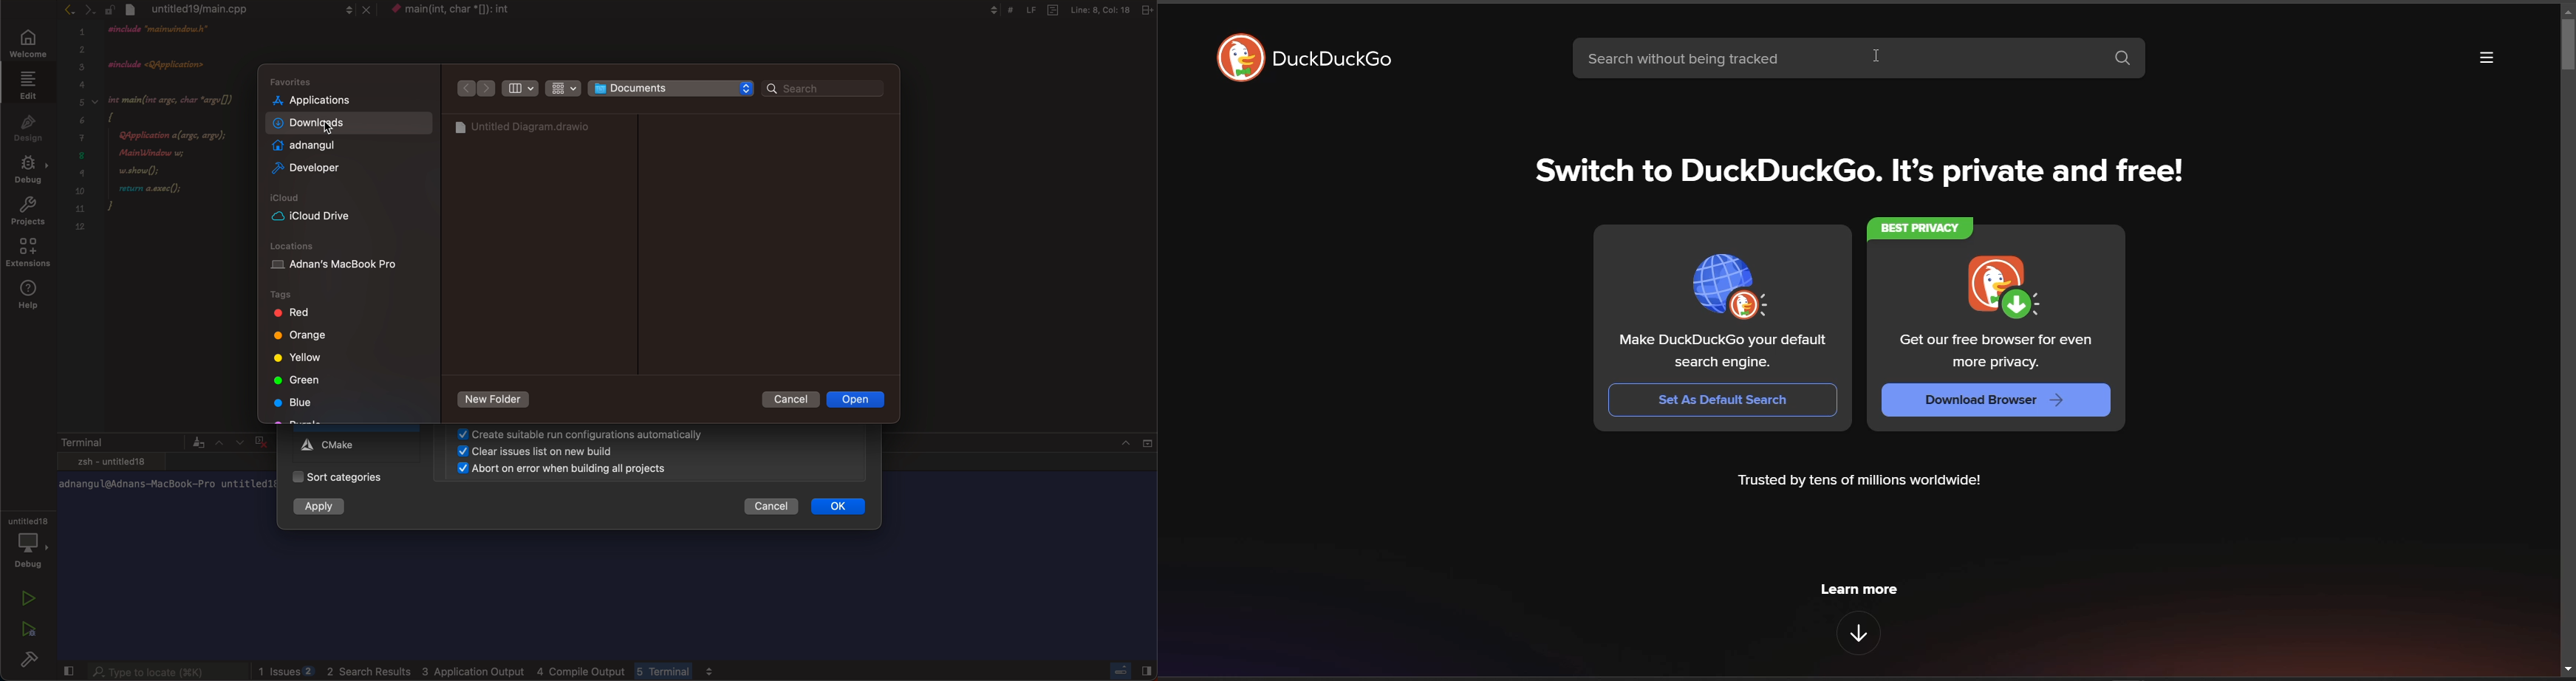  I want to click on close slidebar, so click(1128, 670).